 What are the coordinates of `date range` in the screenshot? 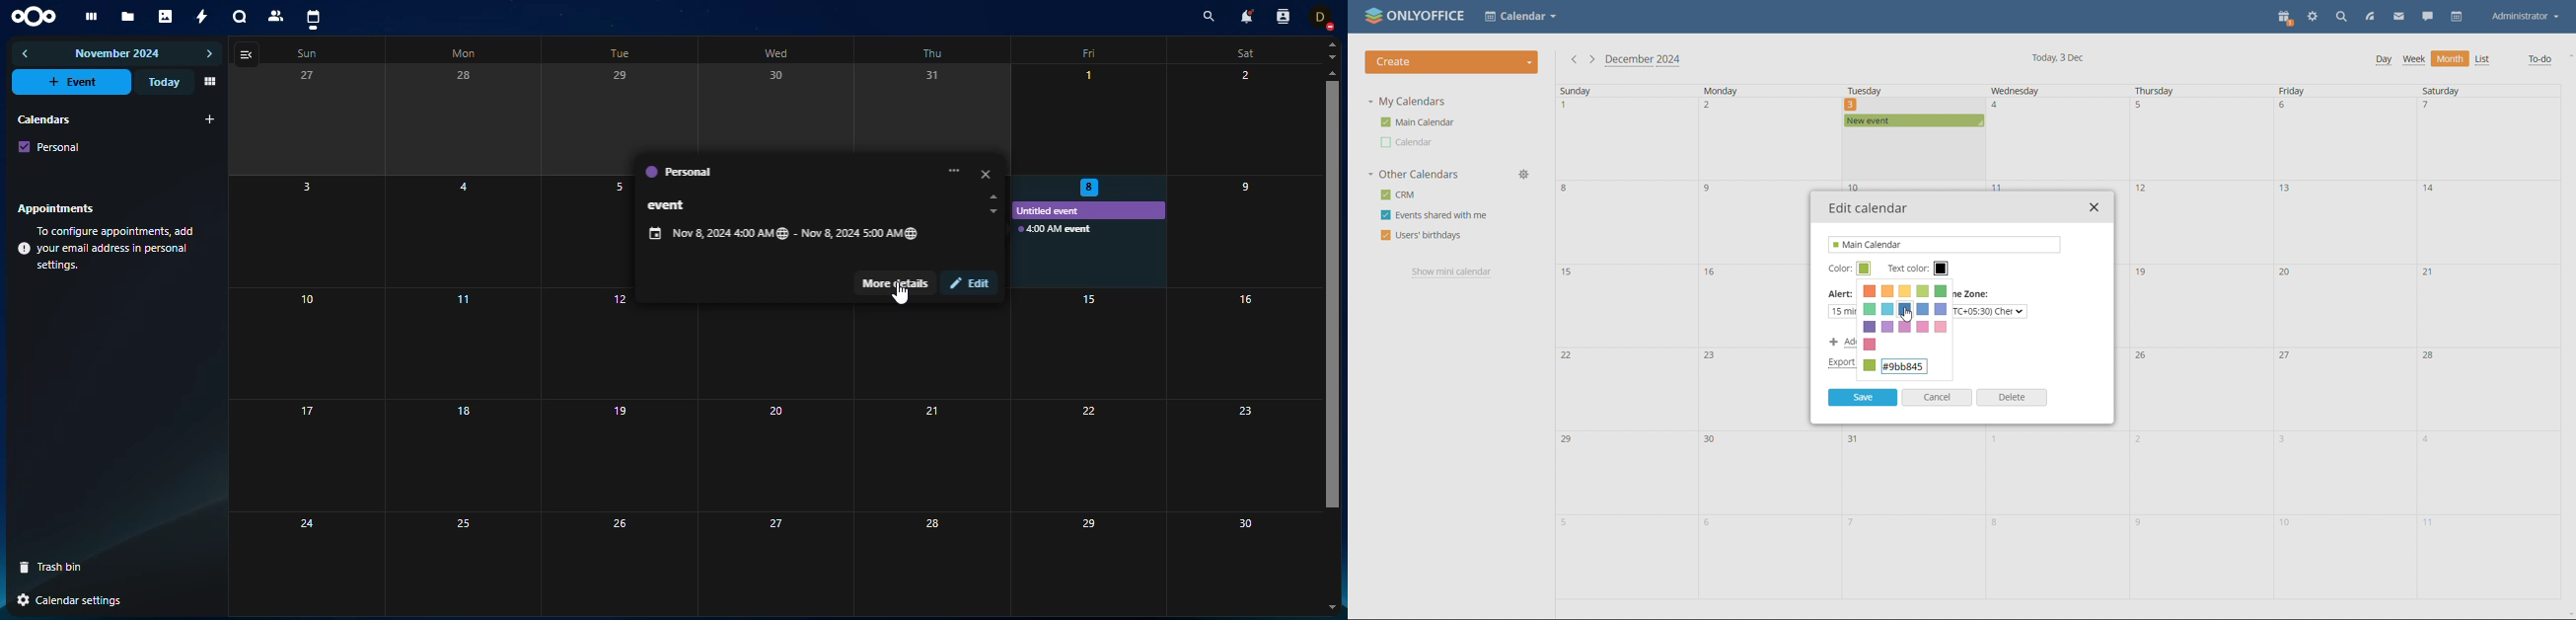 It's located at (793, 233).